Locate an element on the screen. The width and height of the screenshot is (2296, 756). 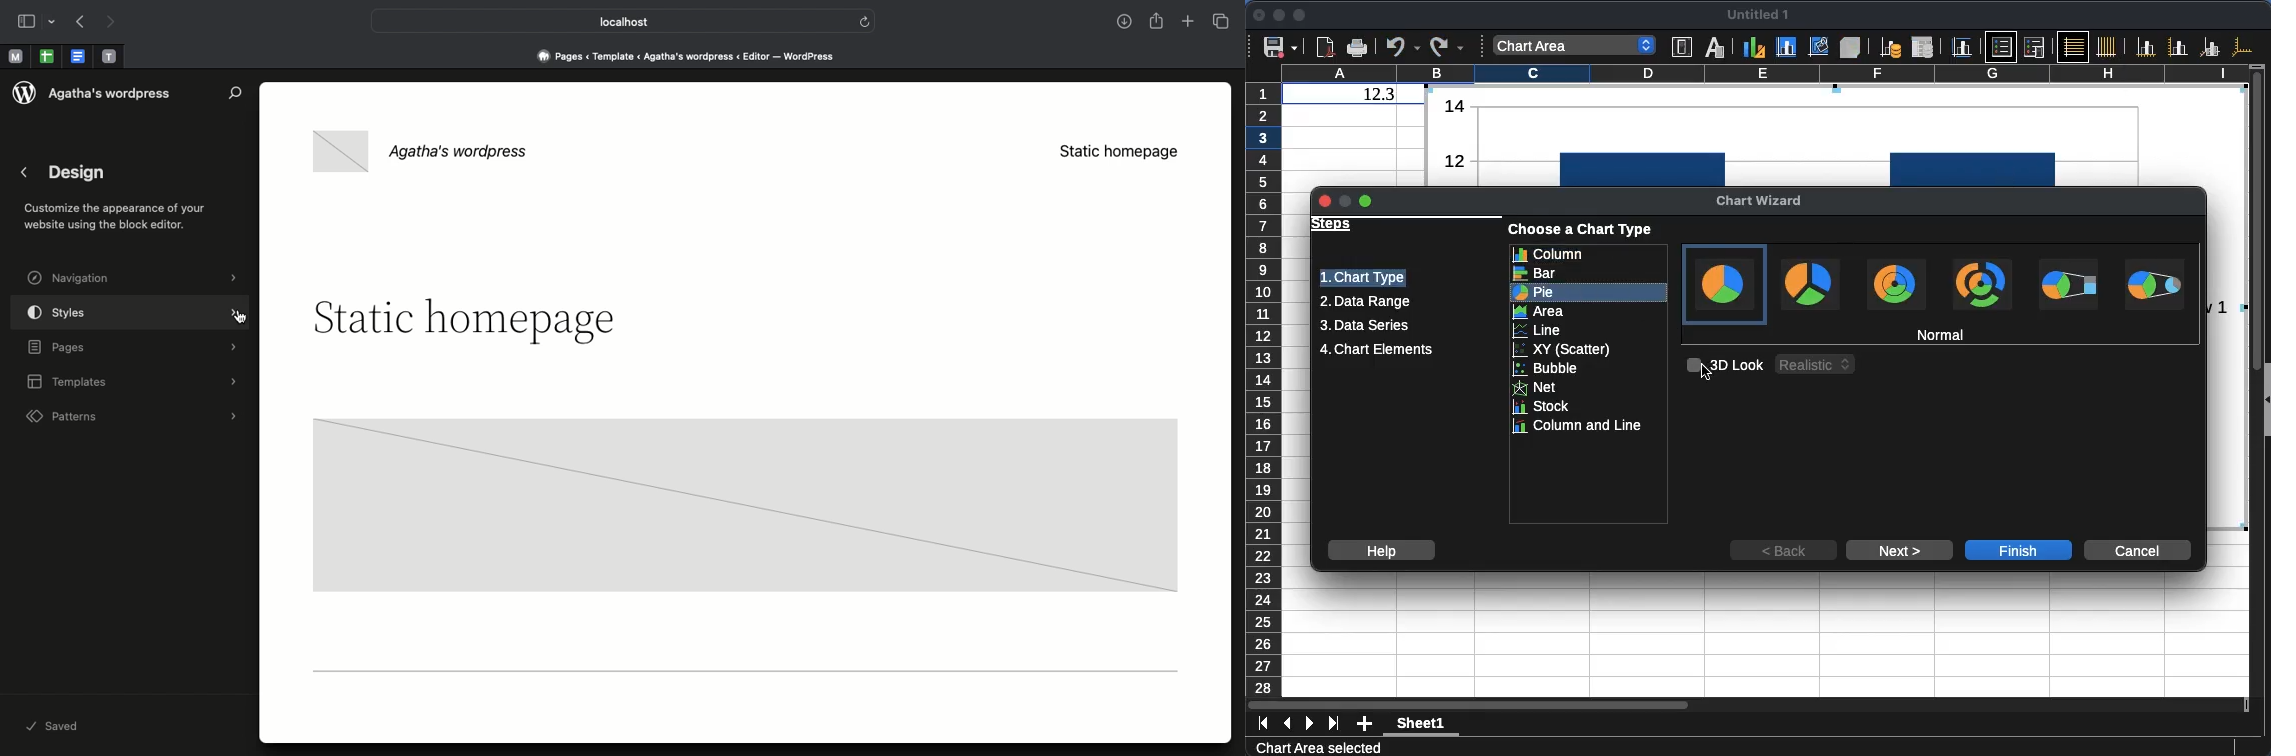
Next page is located at coordinates (111, 22).